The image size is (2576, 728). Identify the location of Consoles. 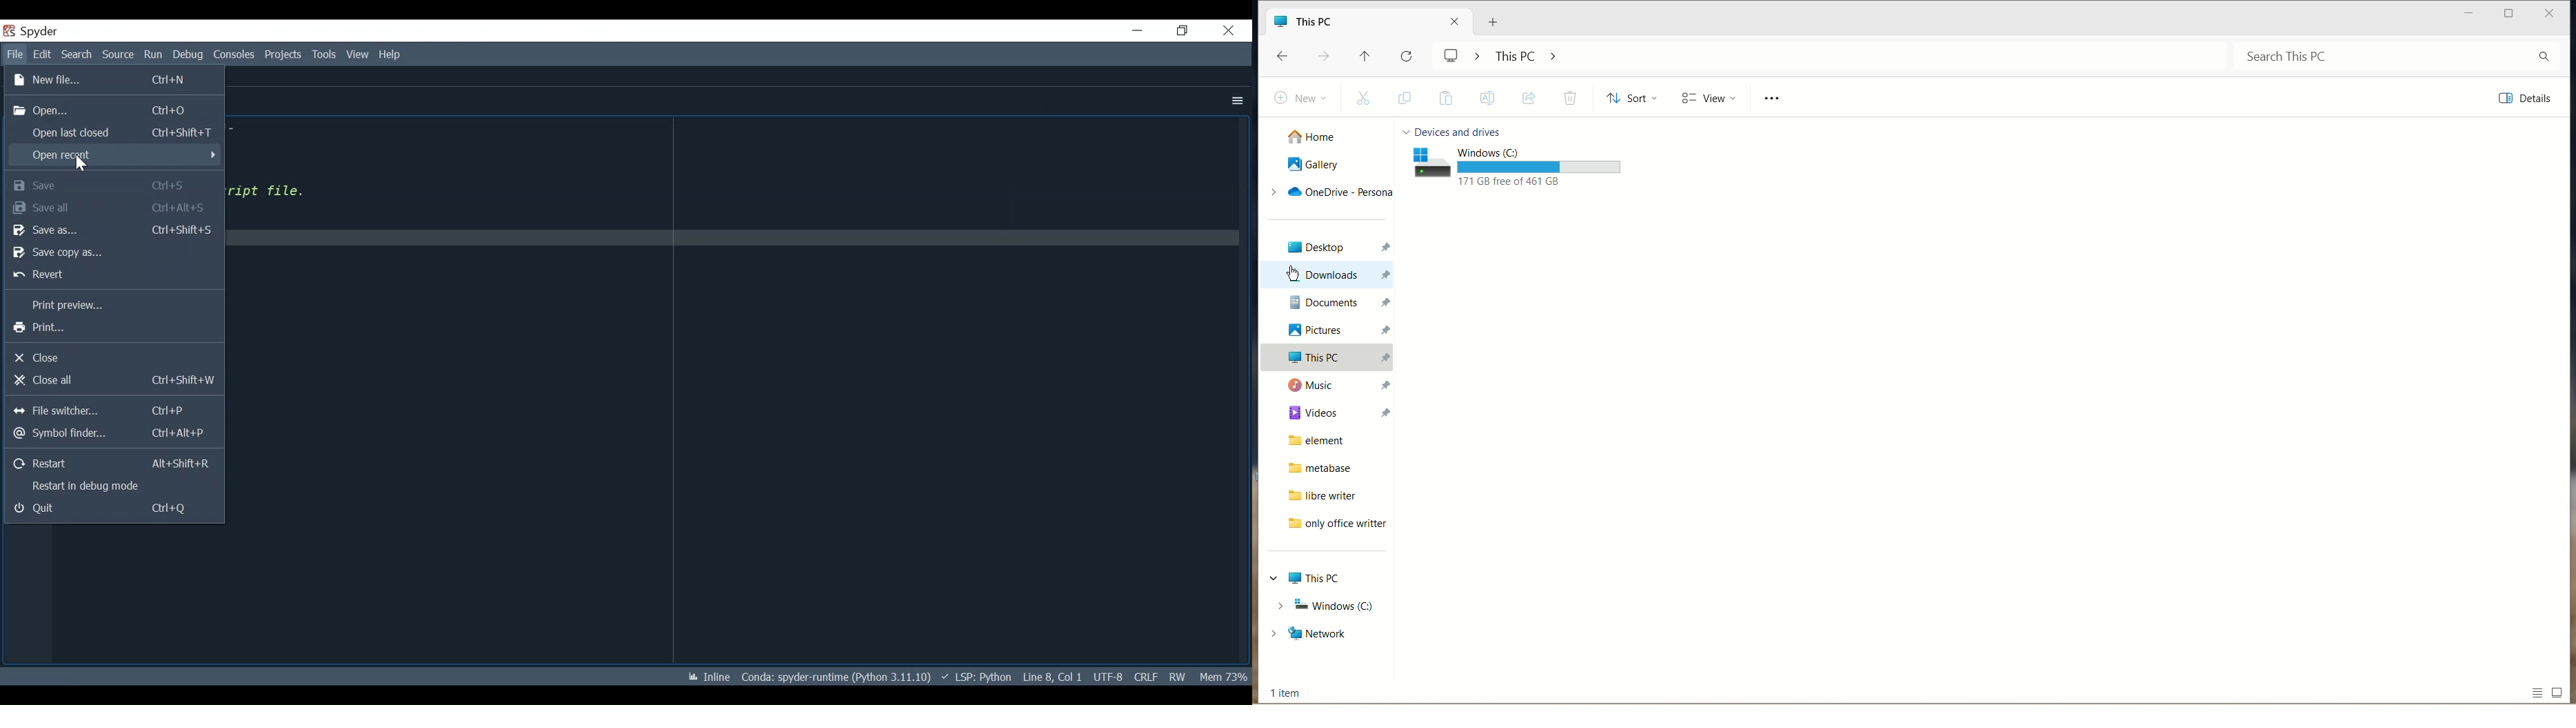
(234, 55).